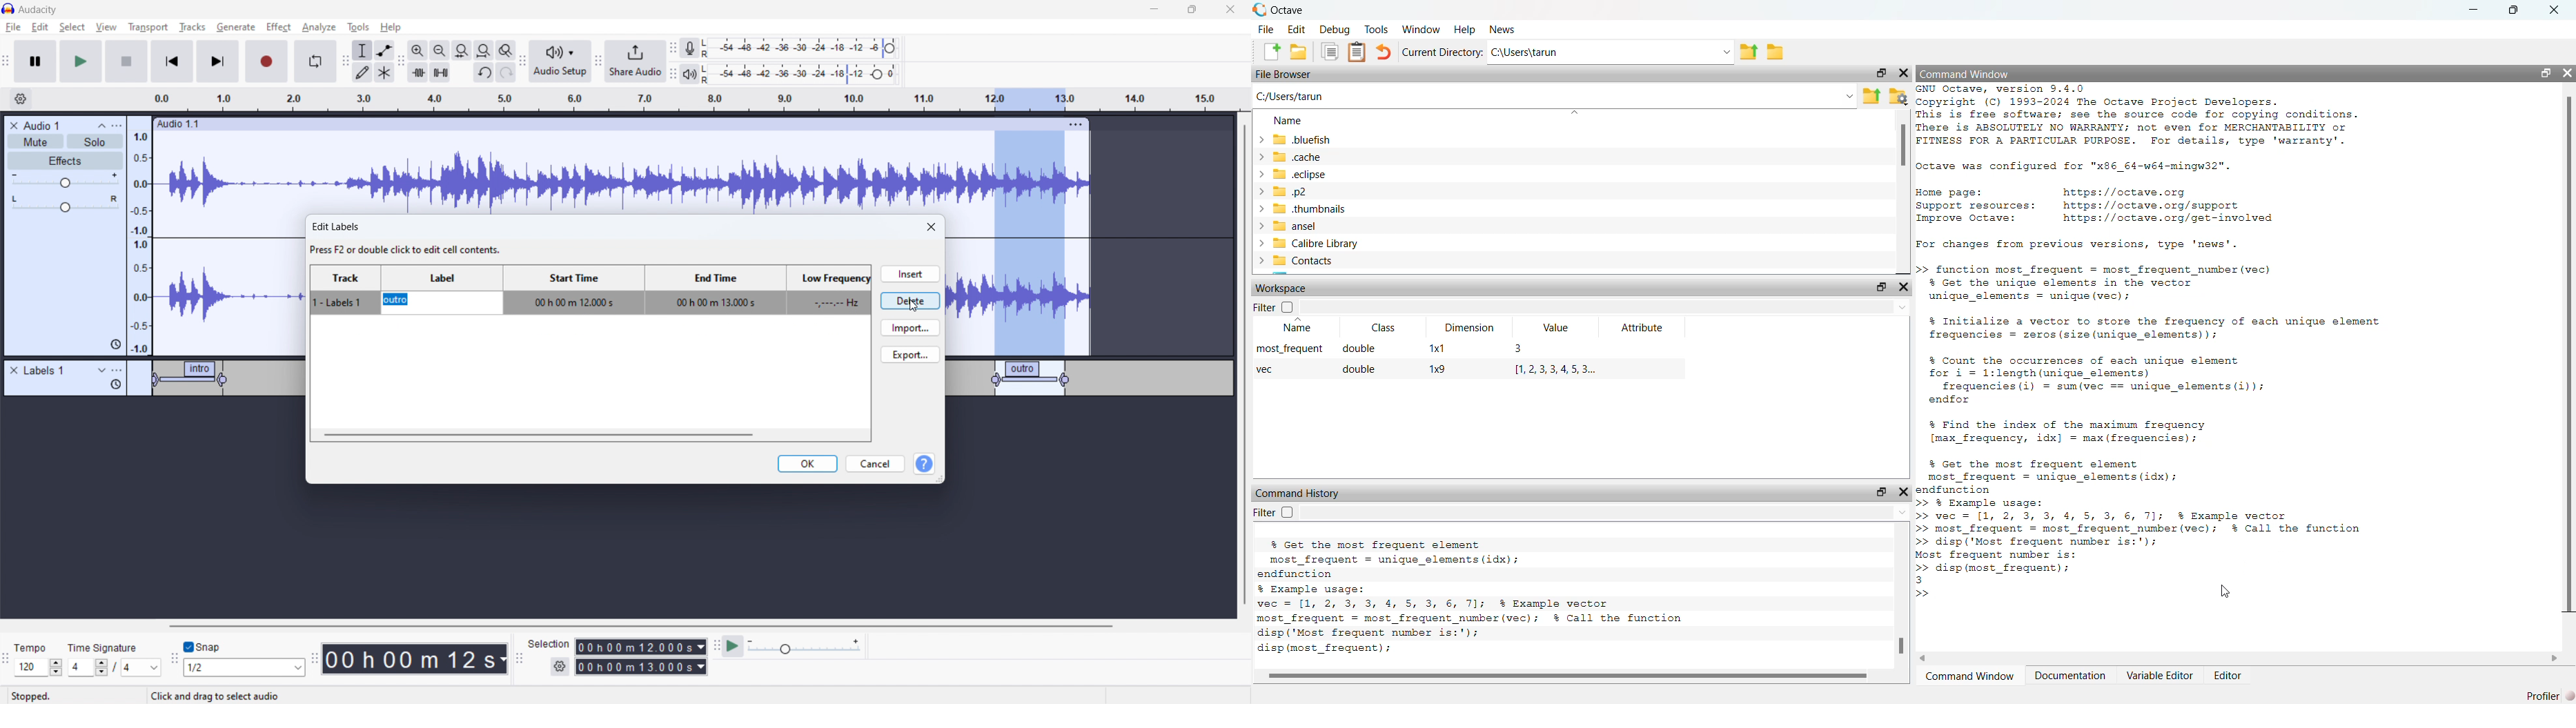 Image resolution: width=2576 pixels, height=728 pixels. I want to click on Audacity, so click(40, 10).